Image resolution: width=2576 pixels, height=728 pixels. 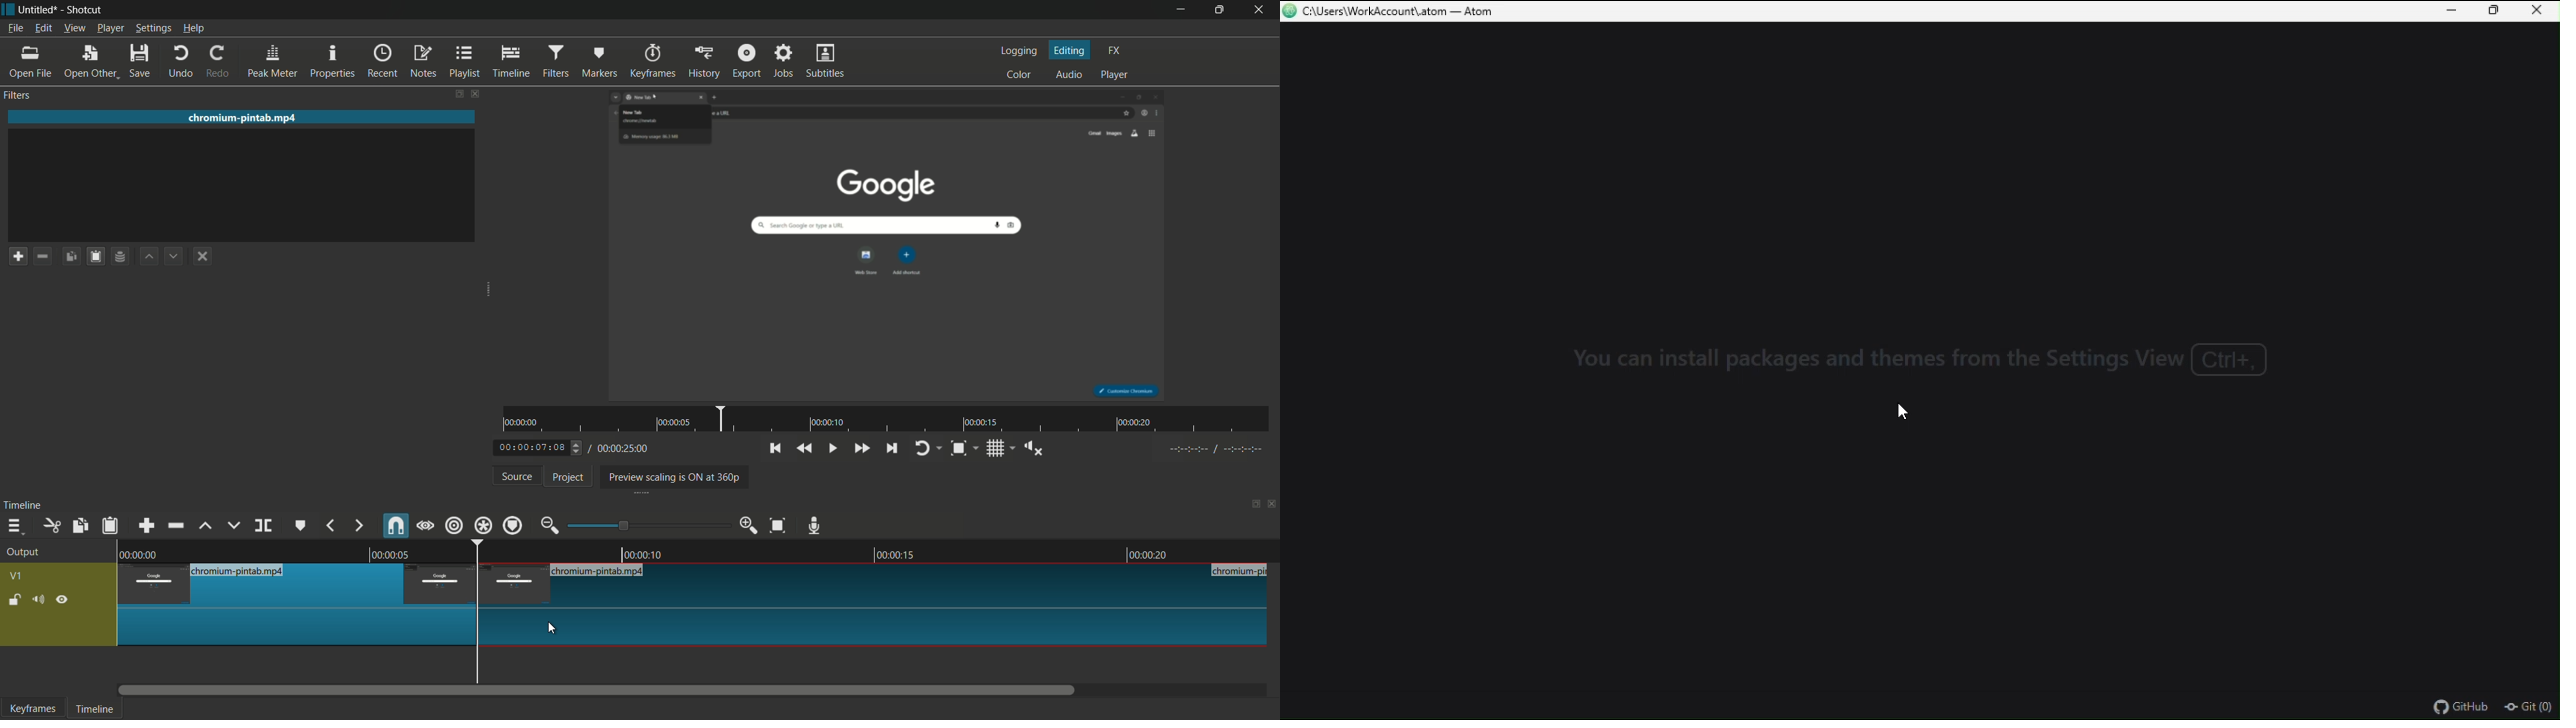 What do you see at coordinates (890, 245) in the screenshot?
I see `preview video` at bounding box center [890, 245].